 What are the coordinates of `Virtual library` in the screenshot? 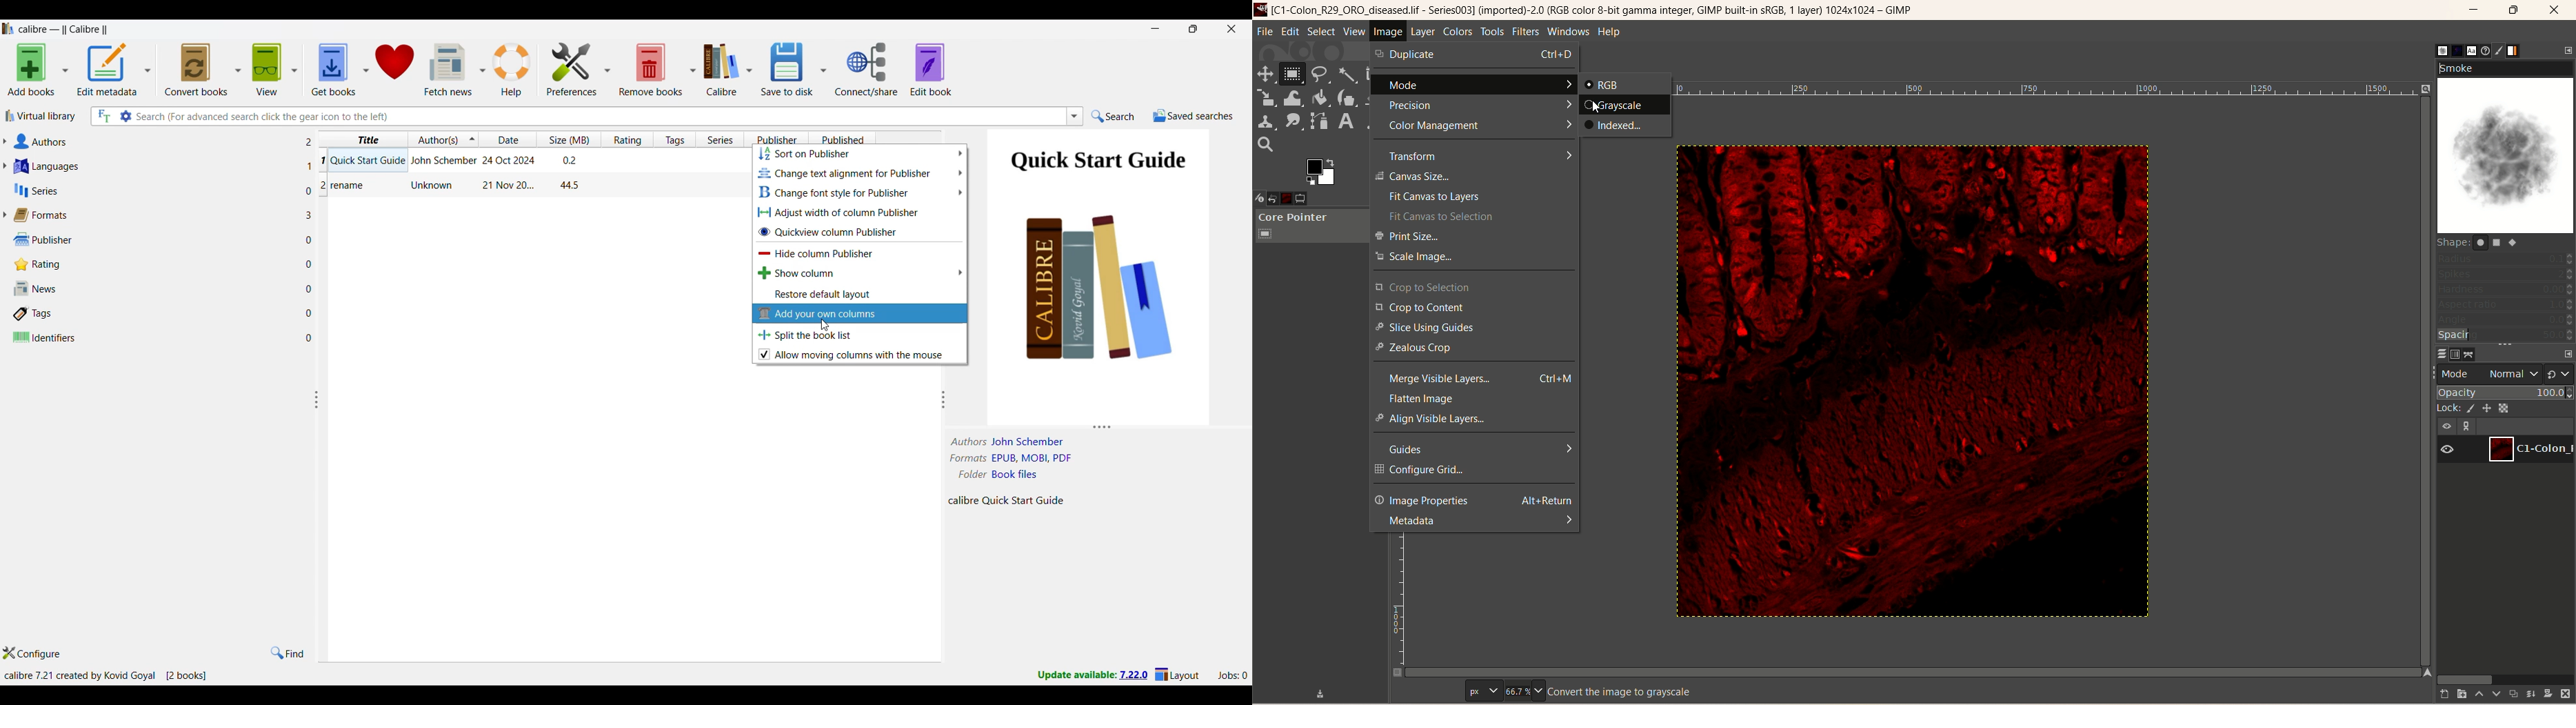 It's located at (41, 116).